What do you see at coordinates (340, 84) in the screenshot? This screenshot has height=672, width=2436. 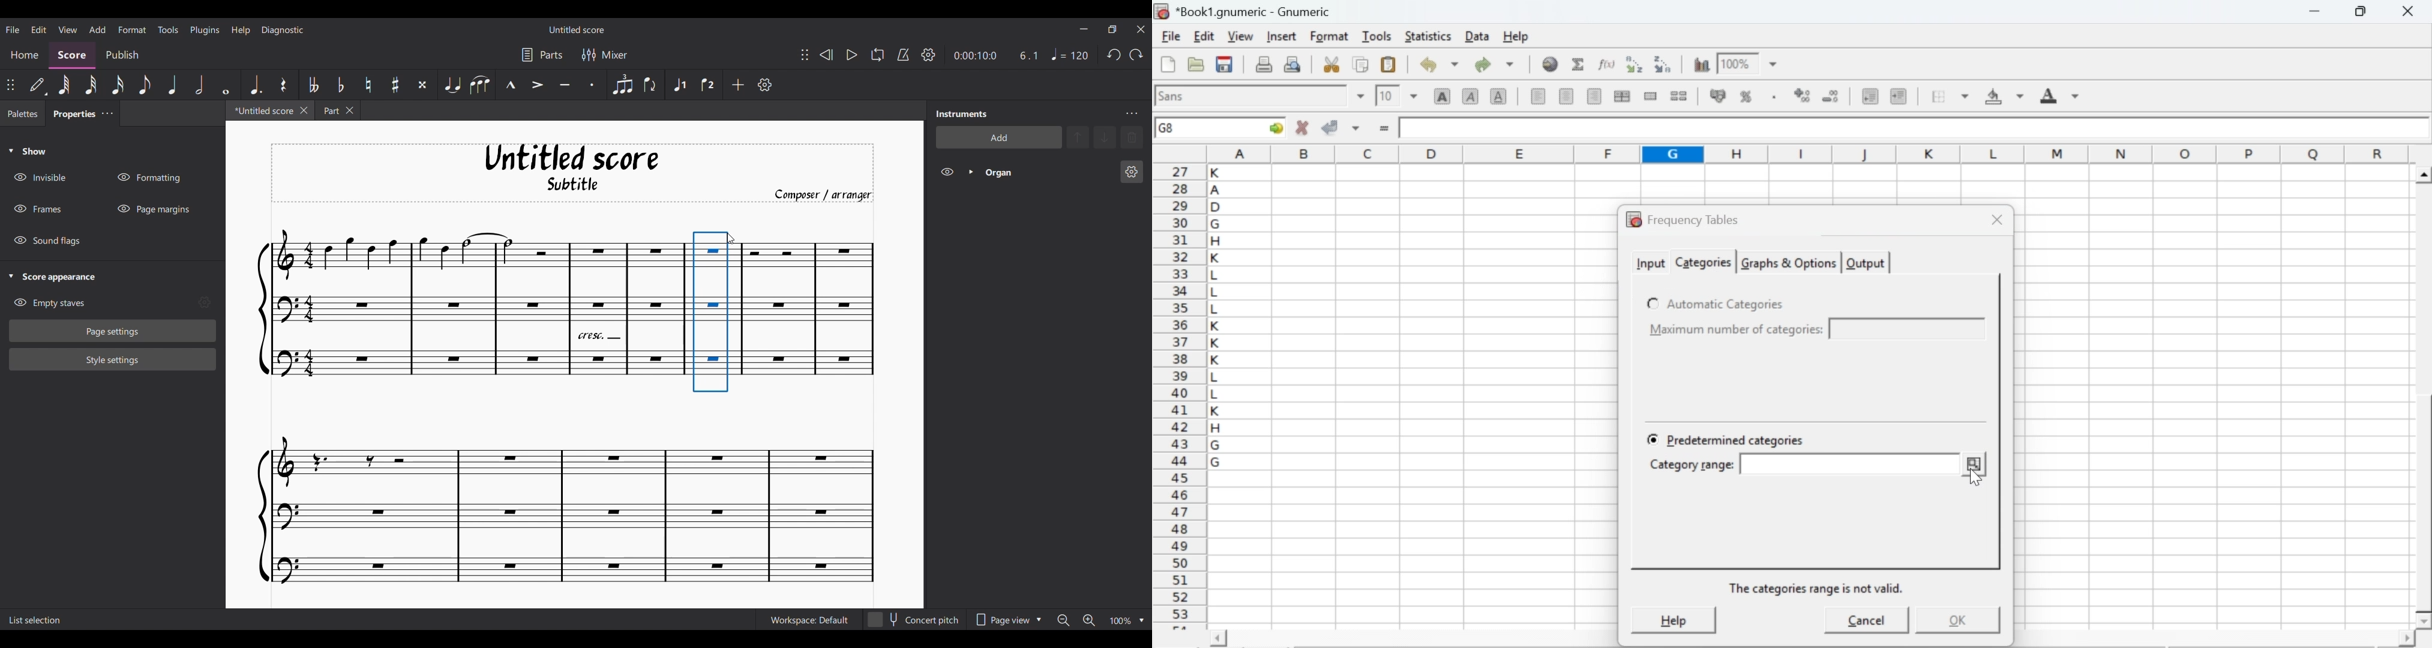 I see `Toggle flat` at bounding box center [340, 84].